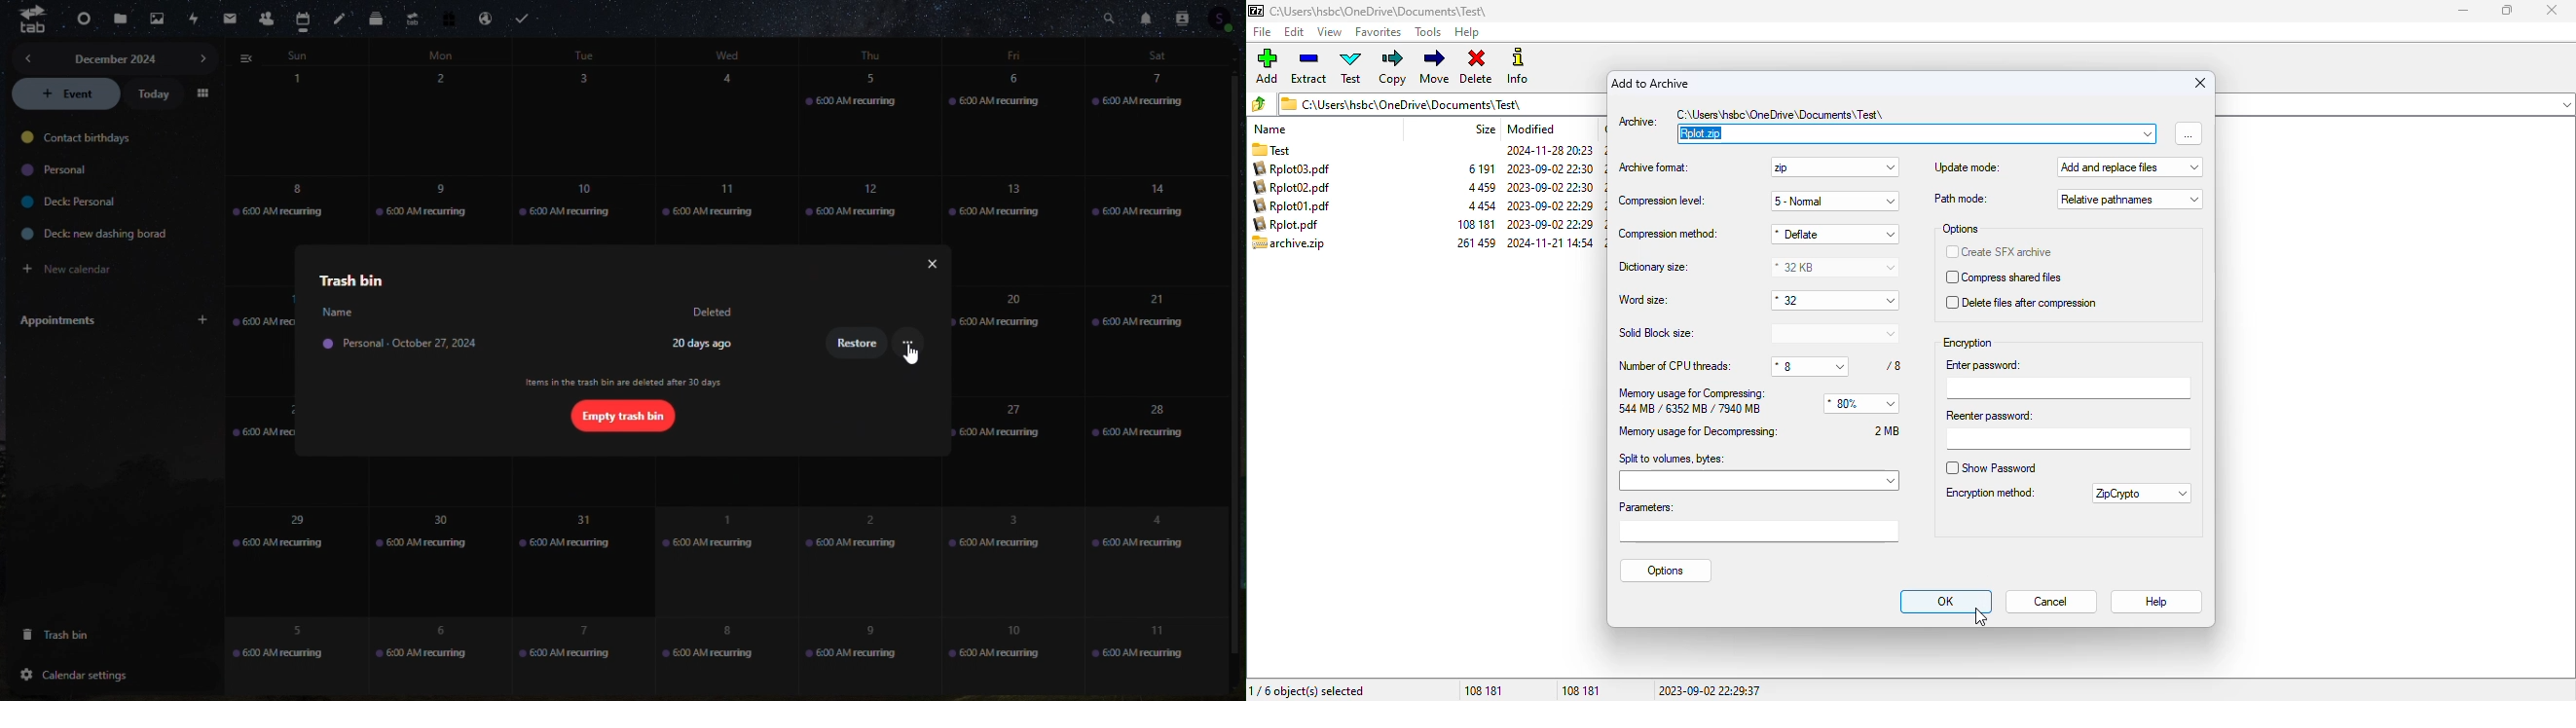 This screenshot has width=2576, height=728. Describe the element at coordinates (443, 122) in the screenshot. I see `2` at that location.